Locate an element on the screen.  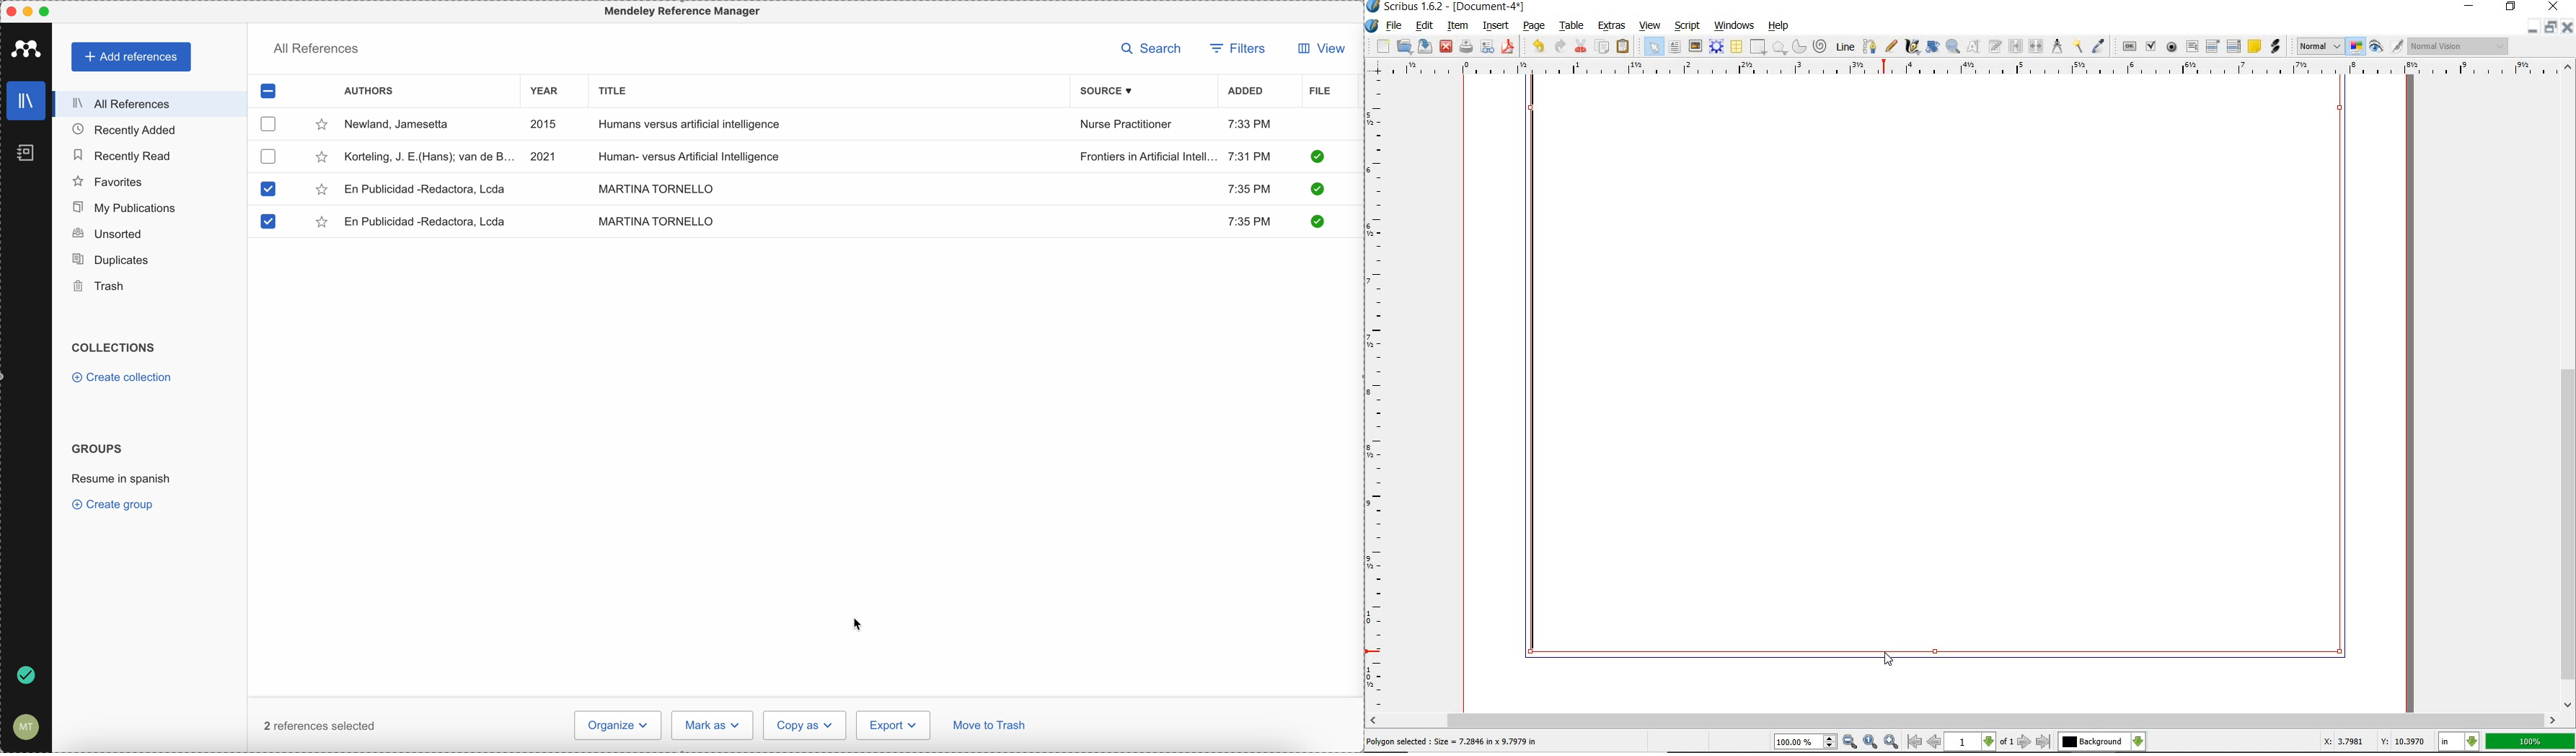
edit is located at coordinates (1425, 25).